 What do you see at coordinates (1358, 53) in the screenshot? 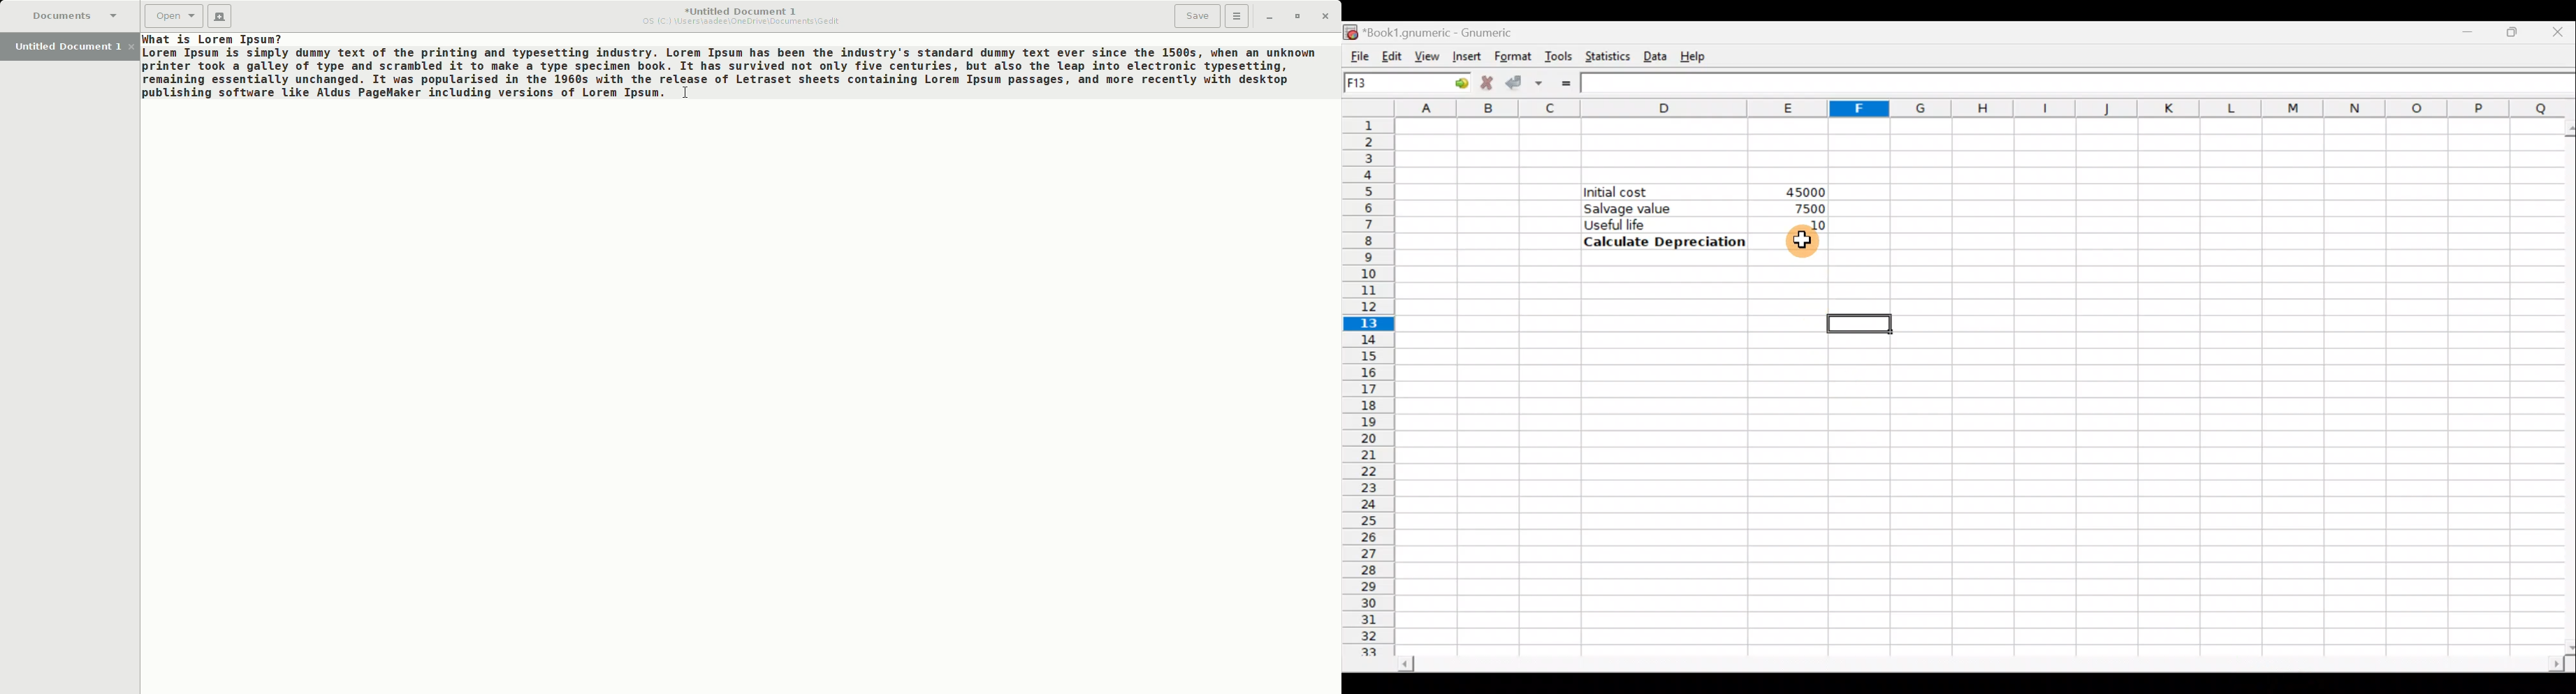
I see `File` at bounding box center [1358, 53].